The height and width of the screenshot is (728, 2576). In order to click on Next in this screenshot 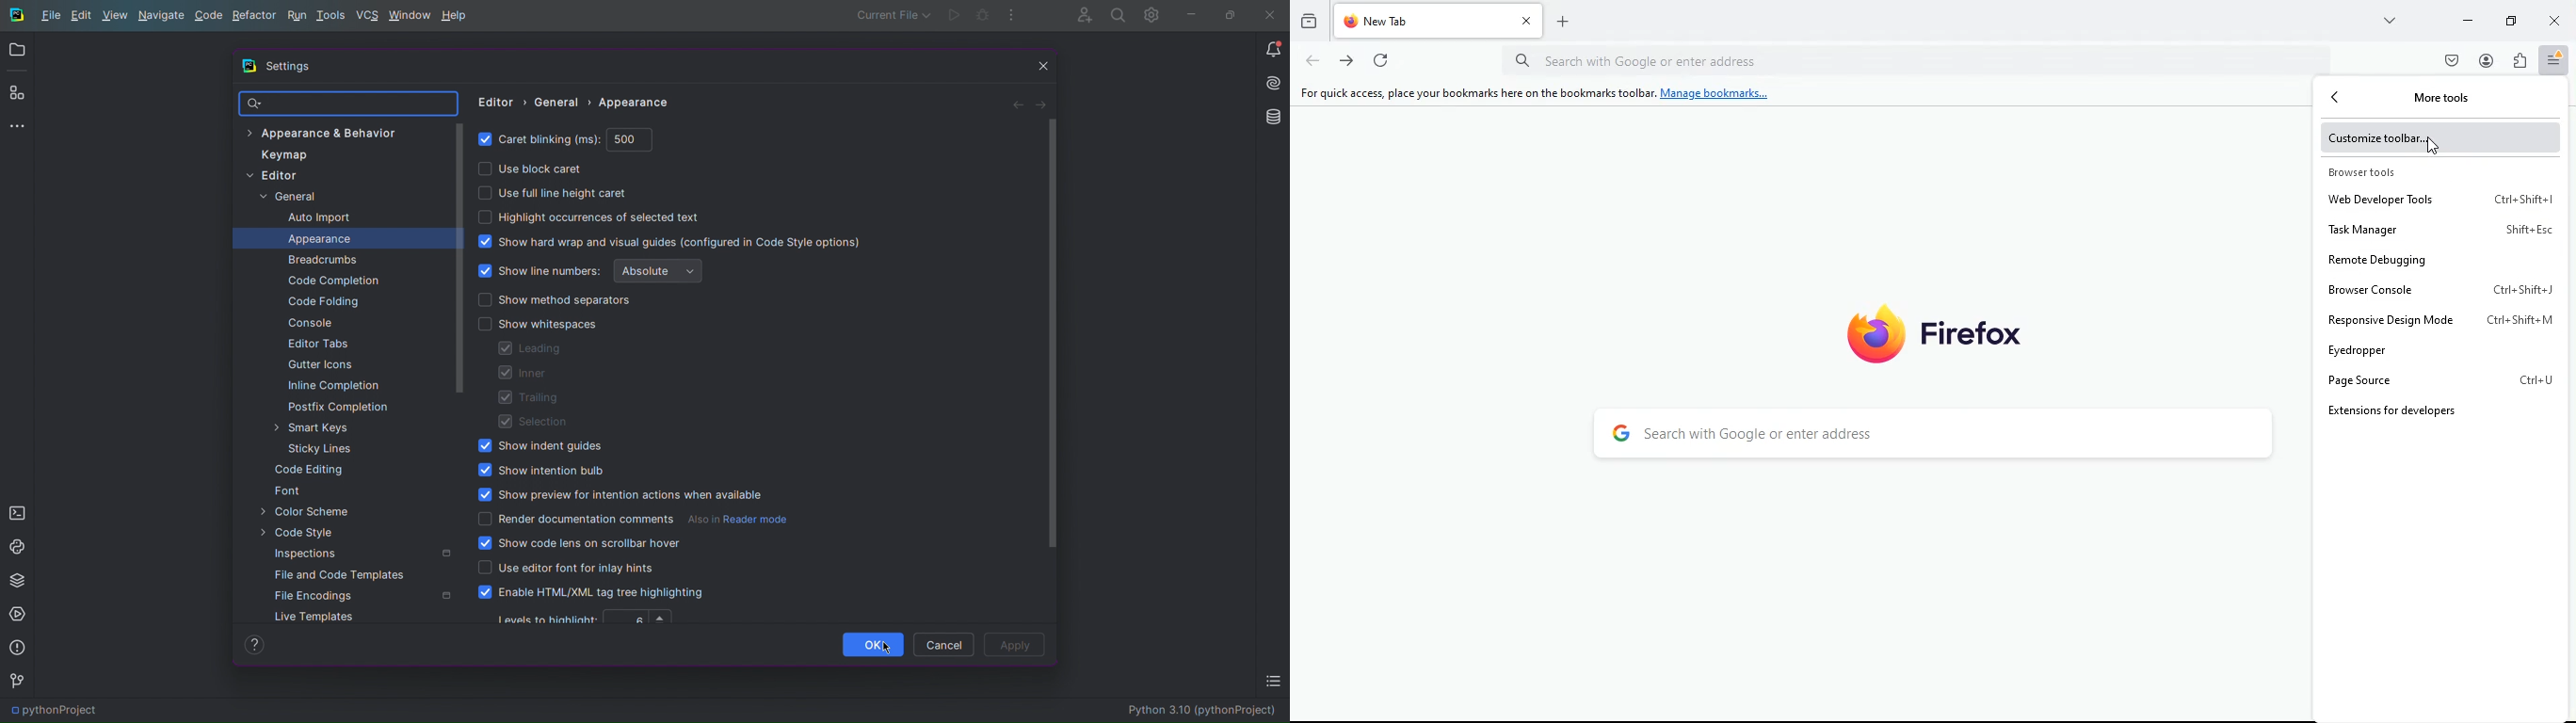, I will do `click(1042, 104)`.